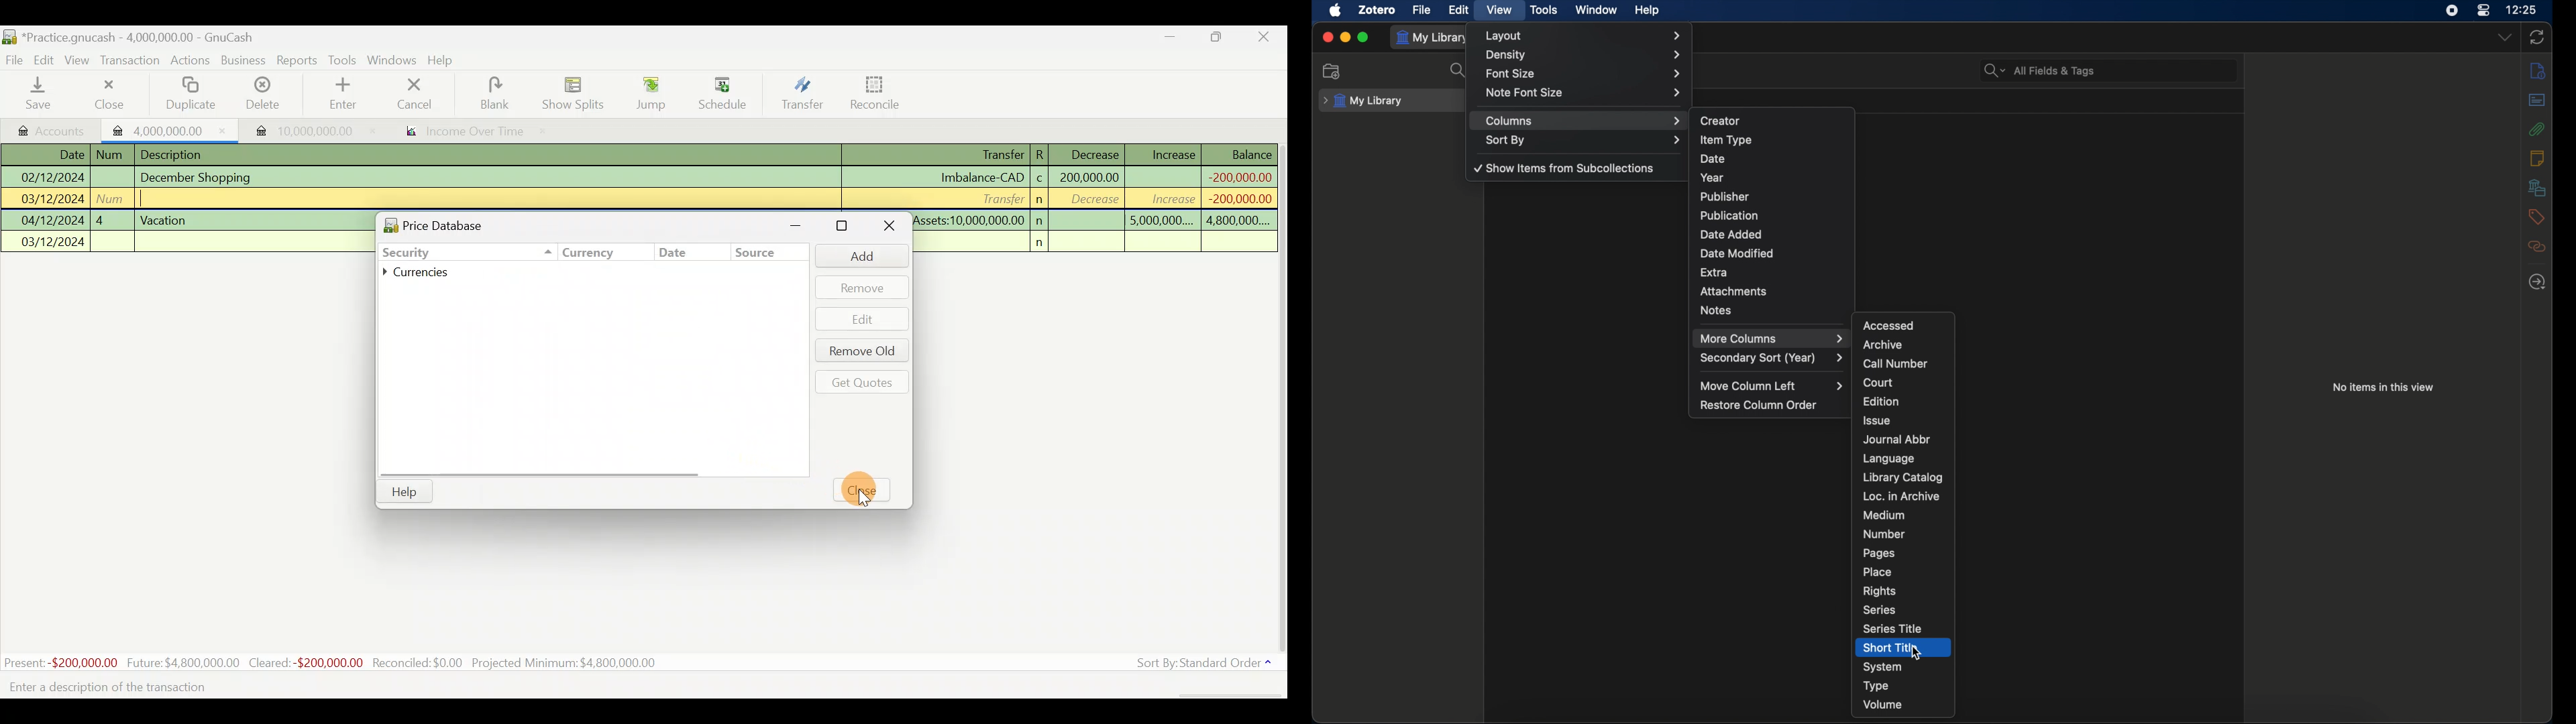  What do you see at coordinates (2537, 247) in the screenshot?
I see `related` at bounding box center [2537, 247].